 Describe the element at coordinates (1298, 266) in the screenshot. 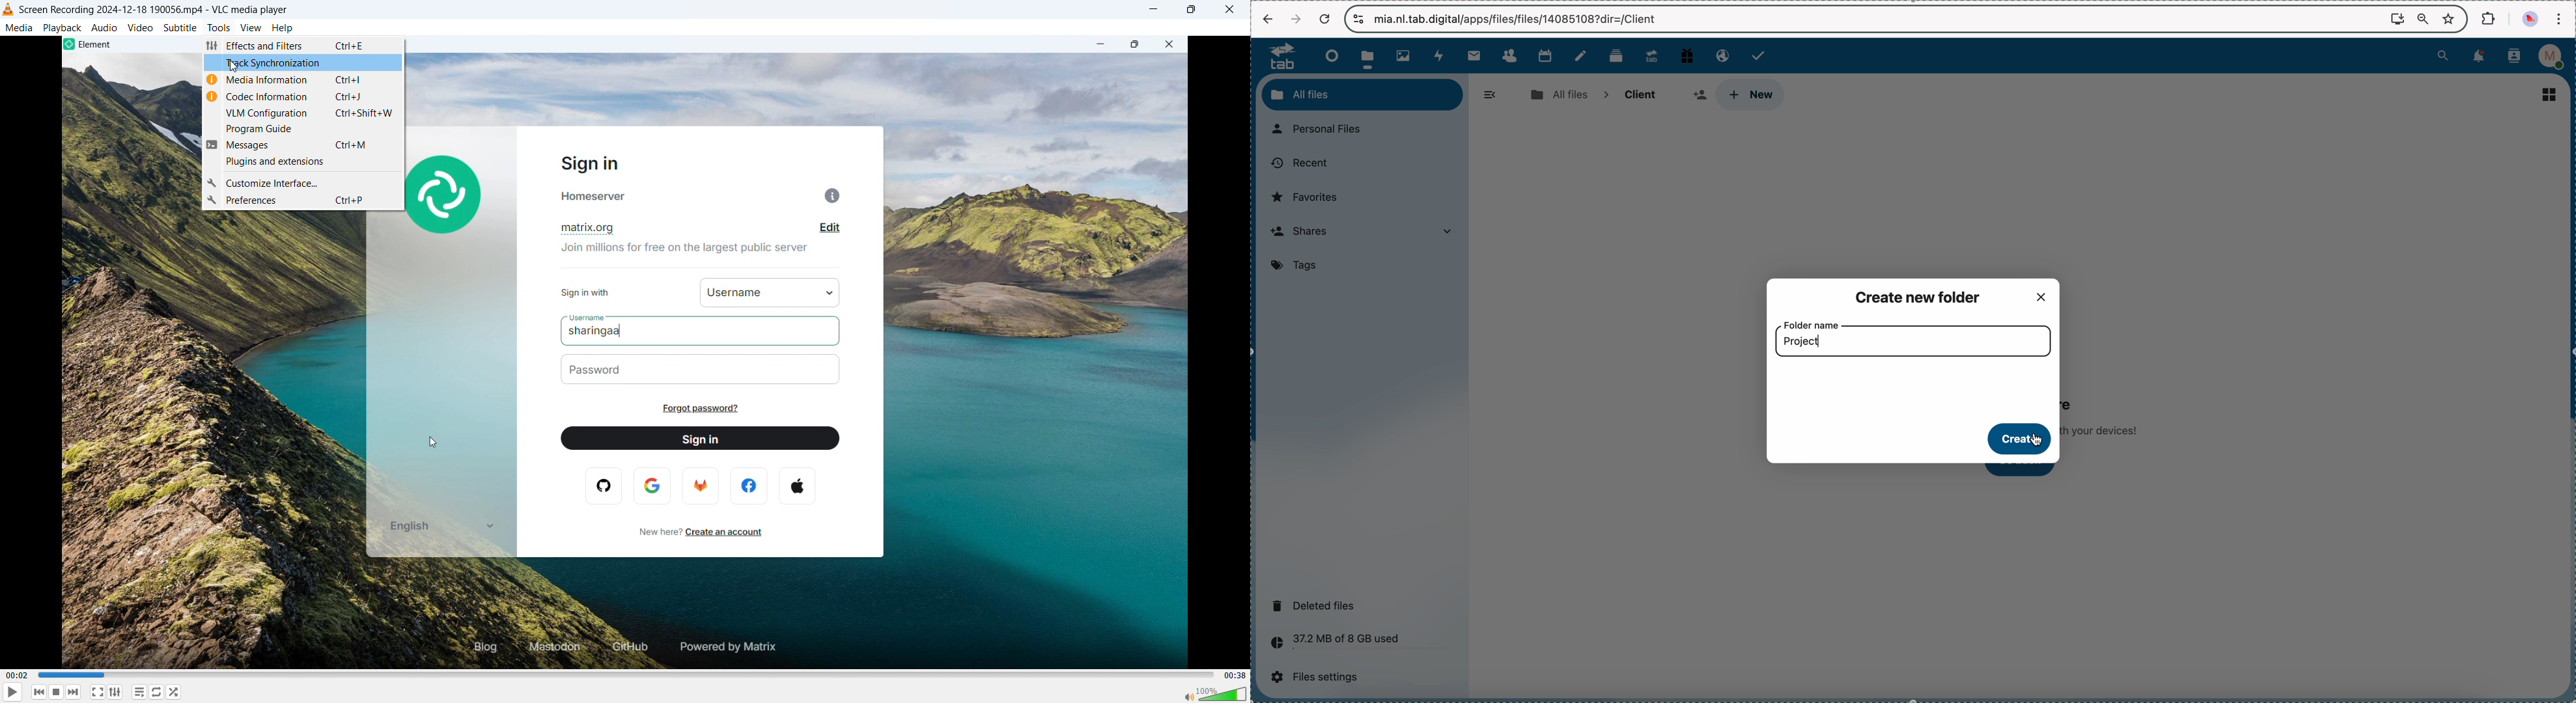

I see `tags` at that location.